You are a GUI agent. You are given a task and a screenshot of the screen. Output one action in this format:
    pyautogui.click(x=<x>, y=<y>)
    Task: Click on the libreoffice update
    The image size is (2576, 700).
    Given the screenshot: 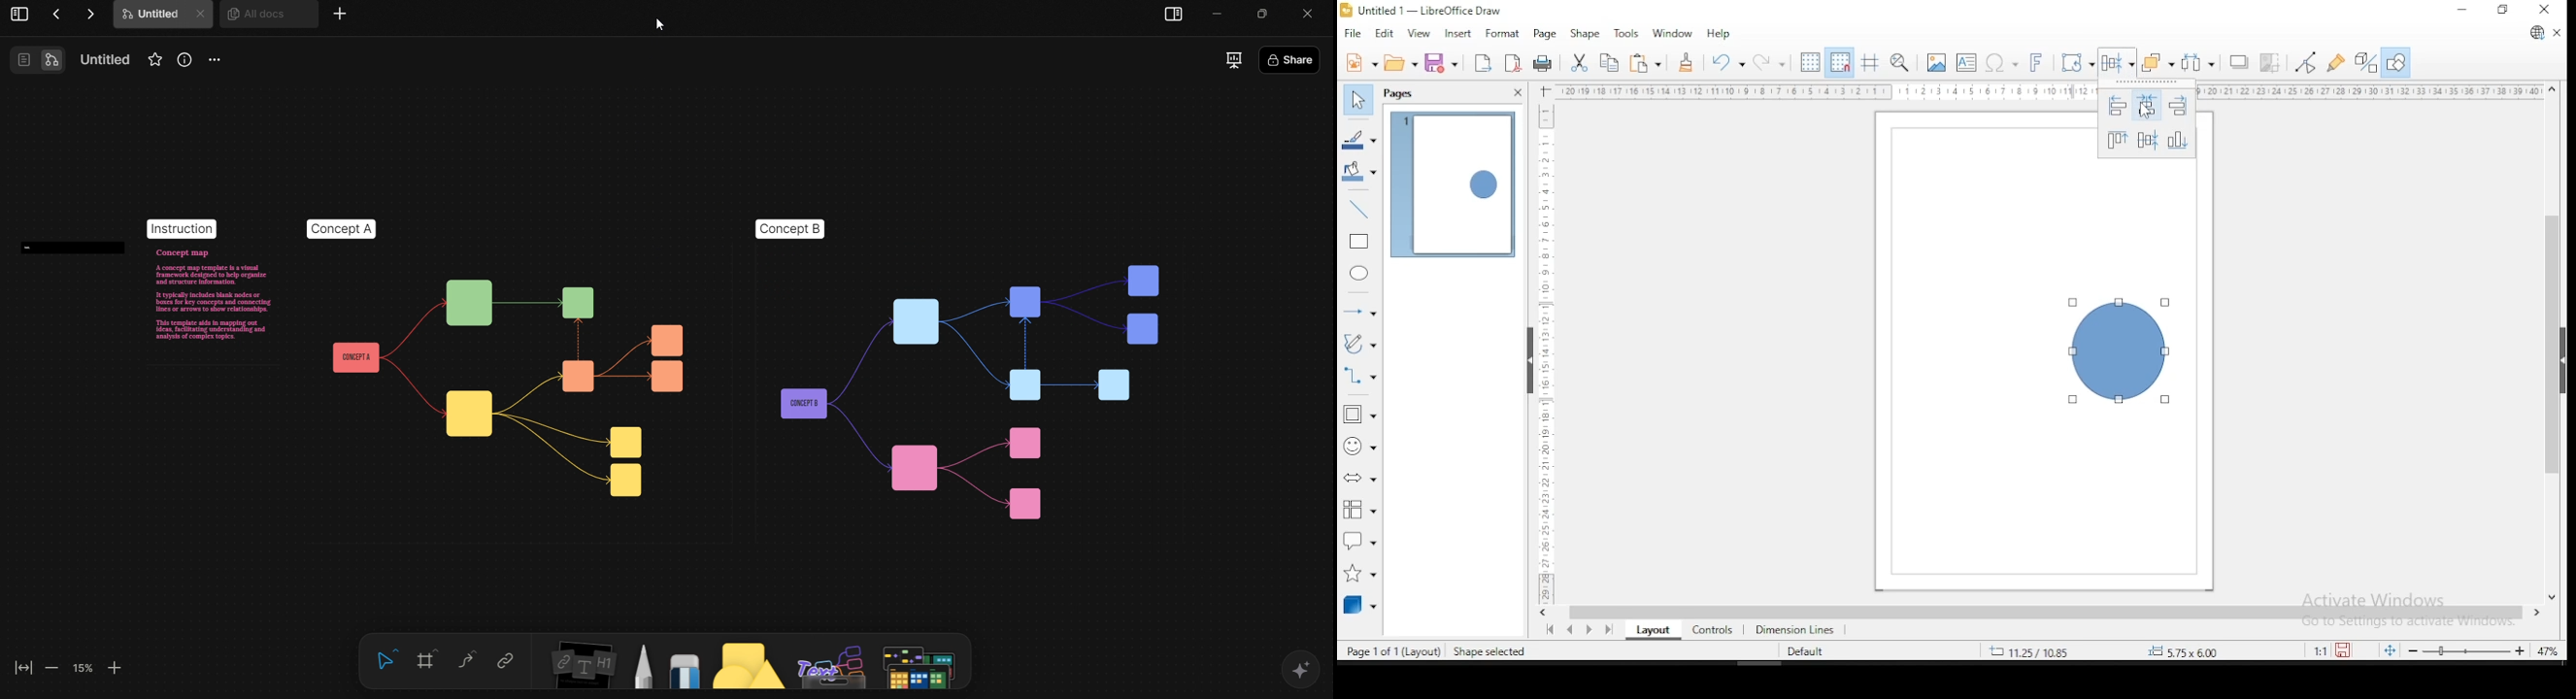 What is the action you would take?
    pyautogui.click(x=2536, y=34)
    